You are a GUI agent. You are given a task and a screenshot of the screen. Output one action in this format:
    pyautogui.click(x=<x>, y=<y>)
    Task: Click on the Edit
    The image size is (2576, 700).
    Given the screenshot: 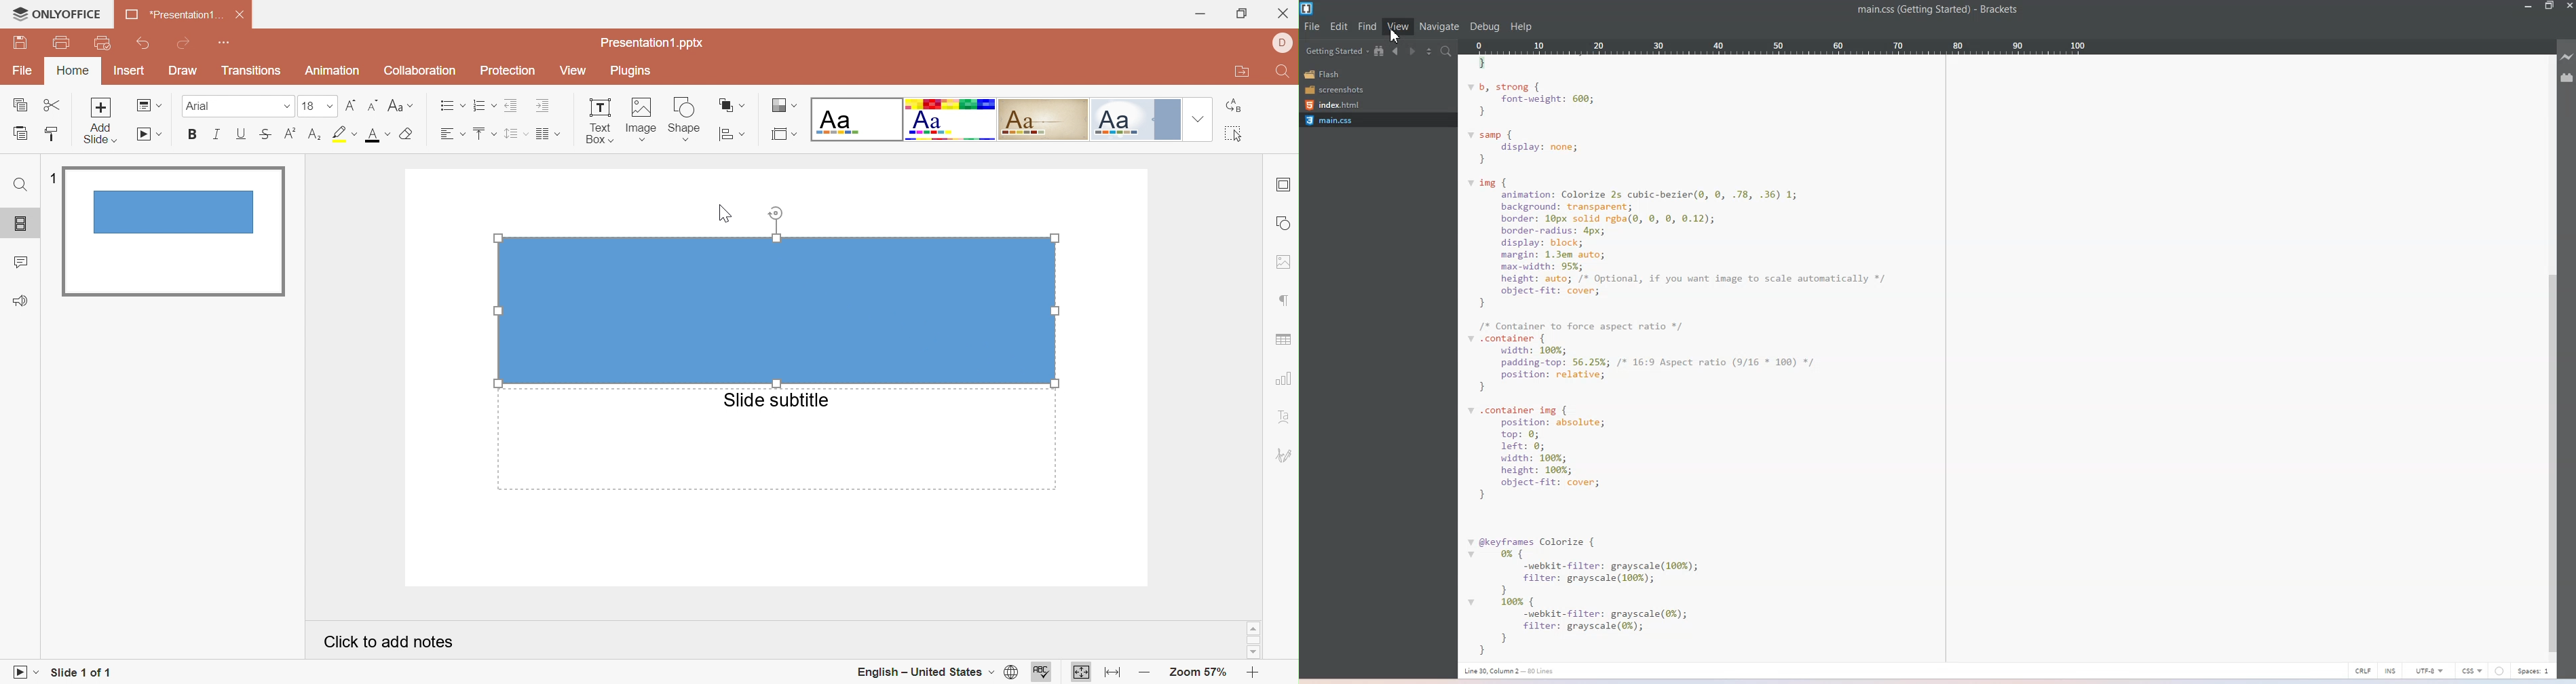 What is the action you would take?
    pyautogui.click(x=1339, y=27)
    